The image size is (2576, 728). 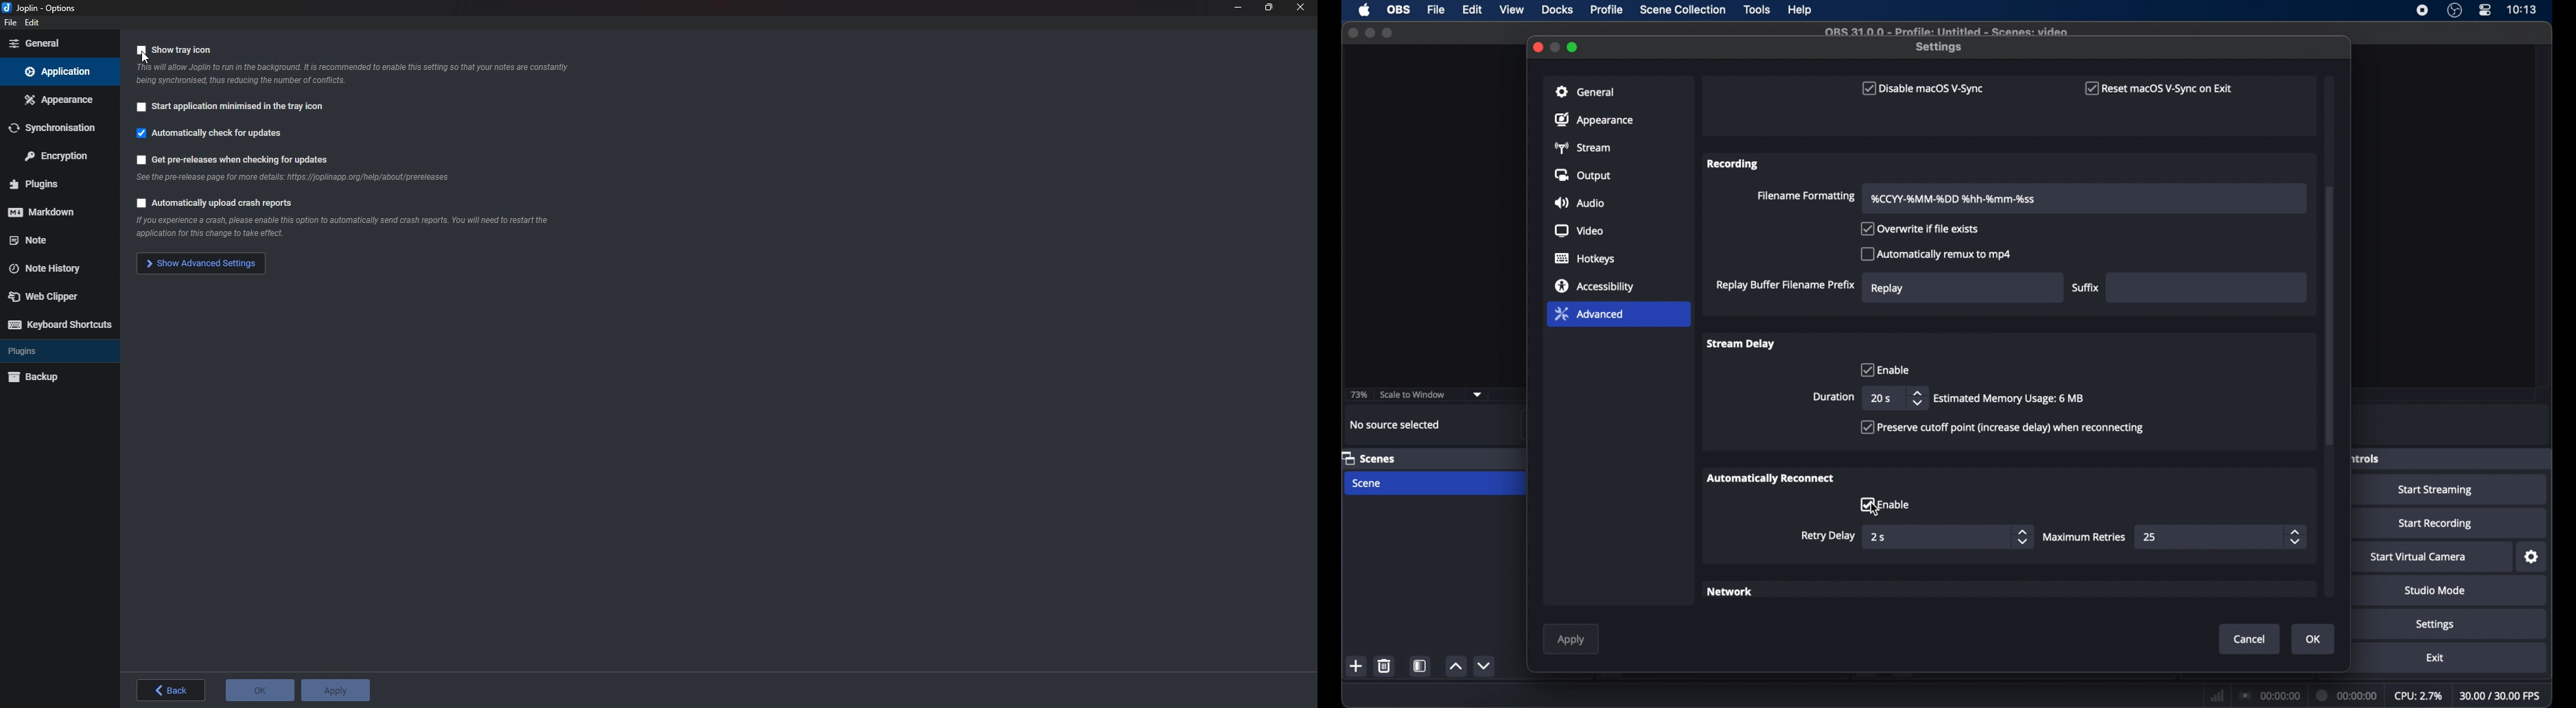 I want to click on cpu, so click(x=2419, y=696).